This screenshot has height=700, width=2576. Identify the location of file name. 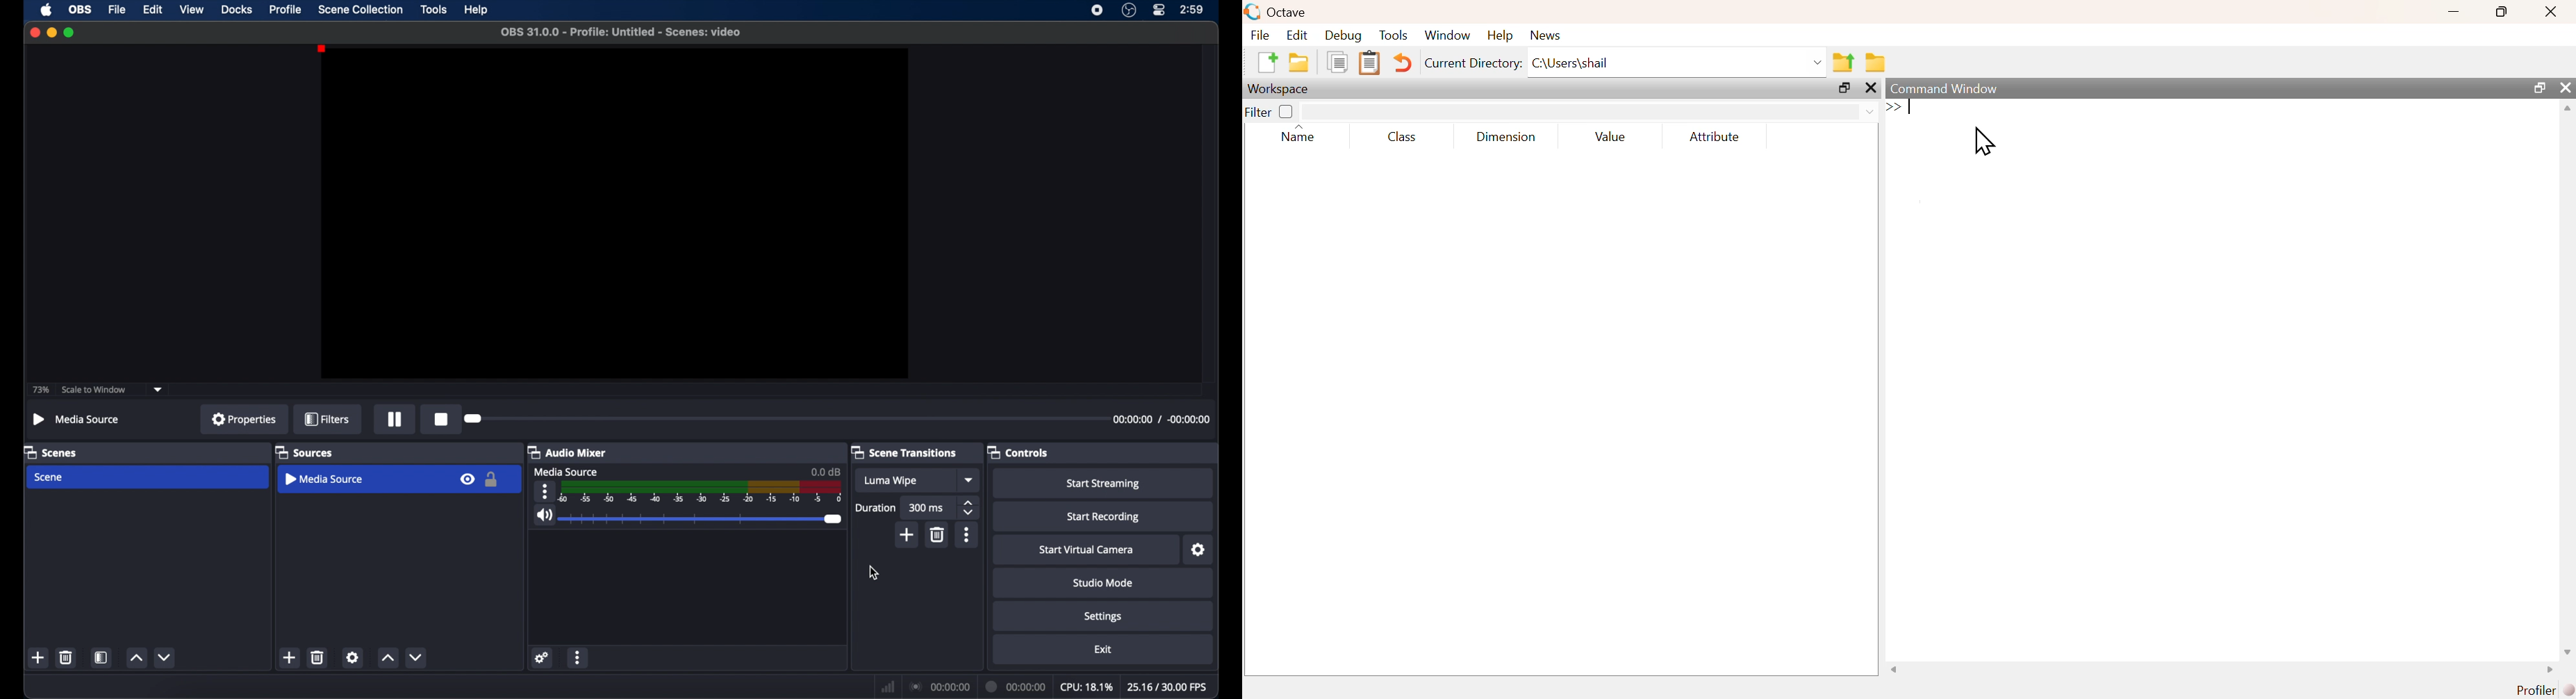
(622, 32).